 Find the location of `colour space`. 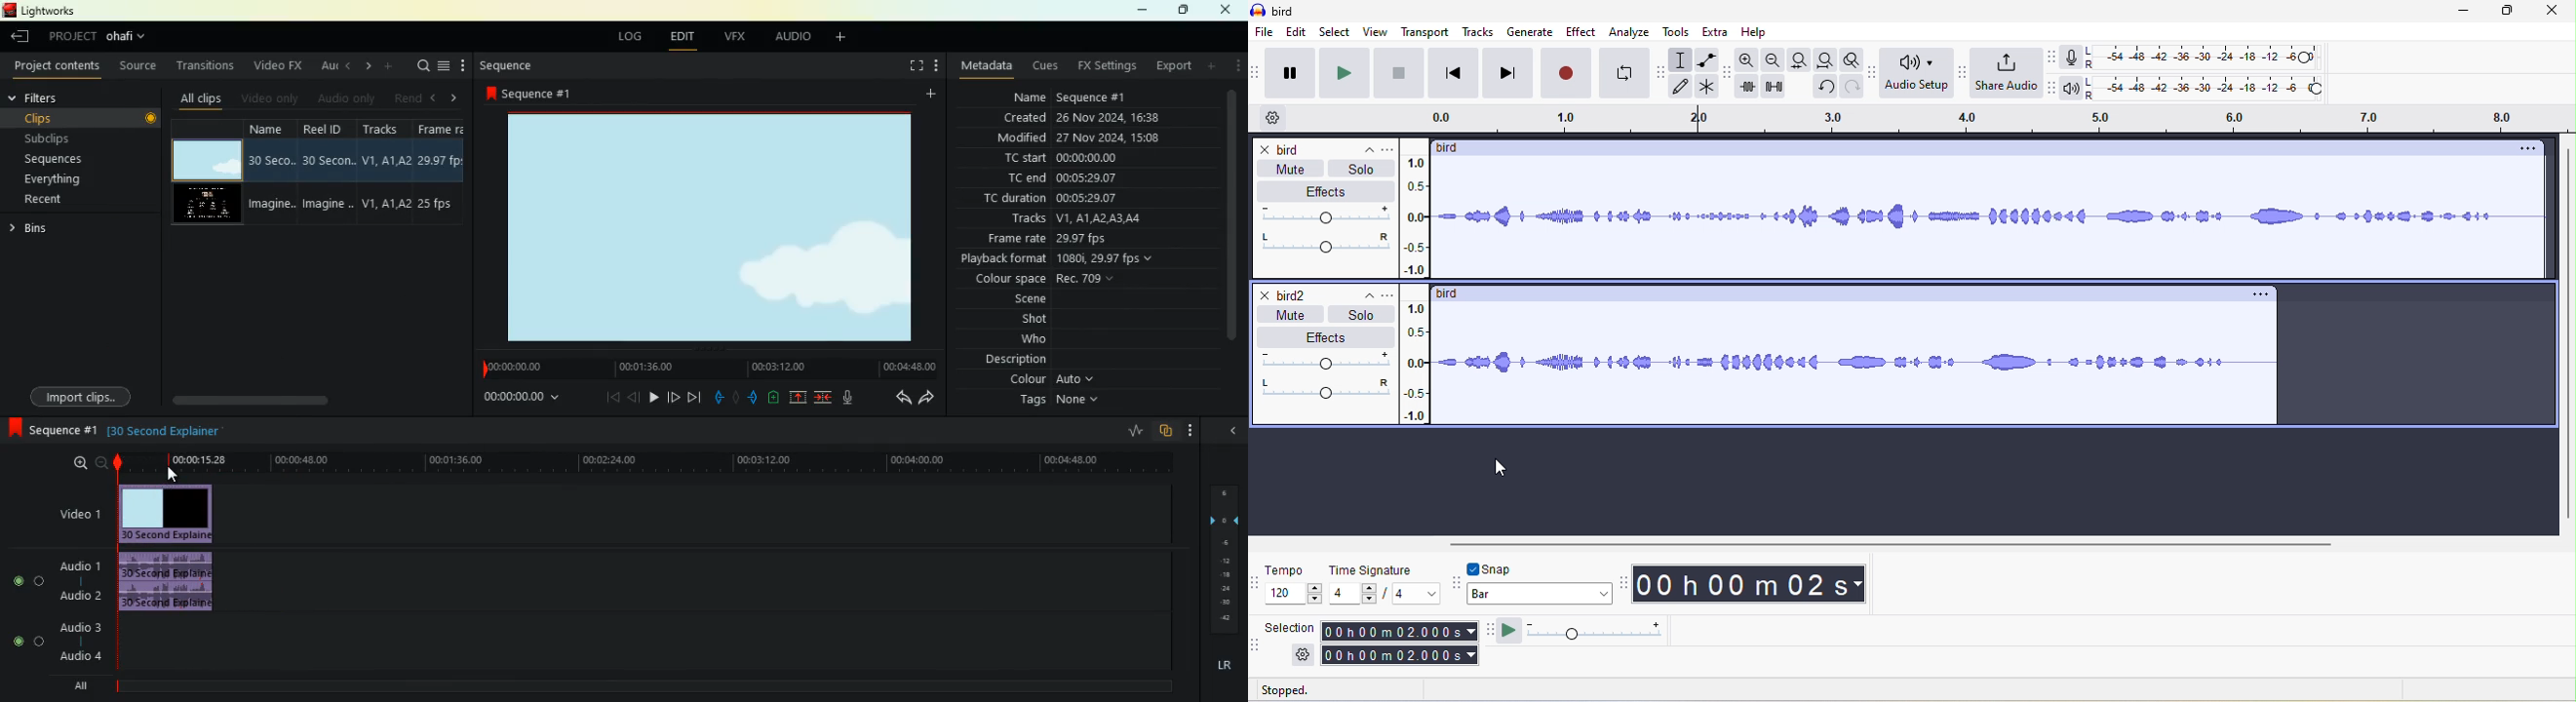

colour space is located at coordinates (1004, 279).